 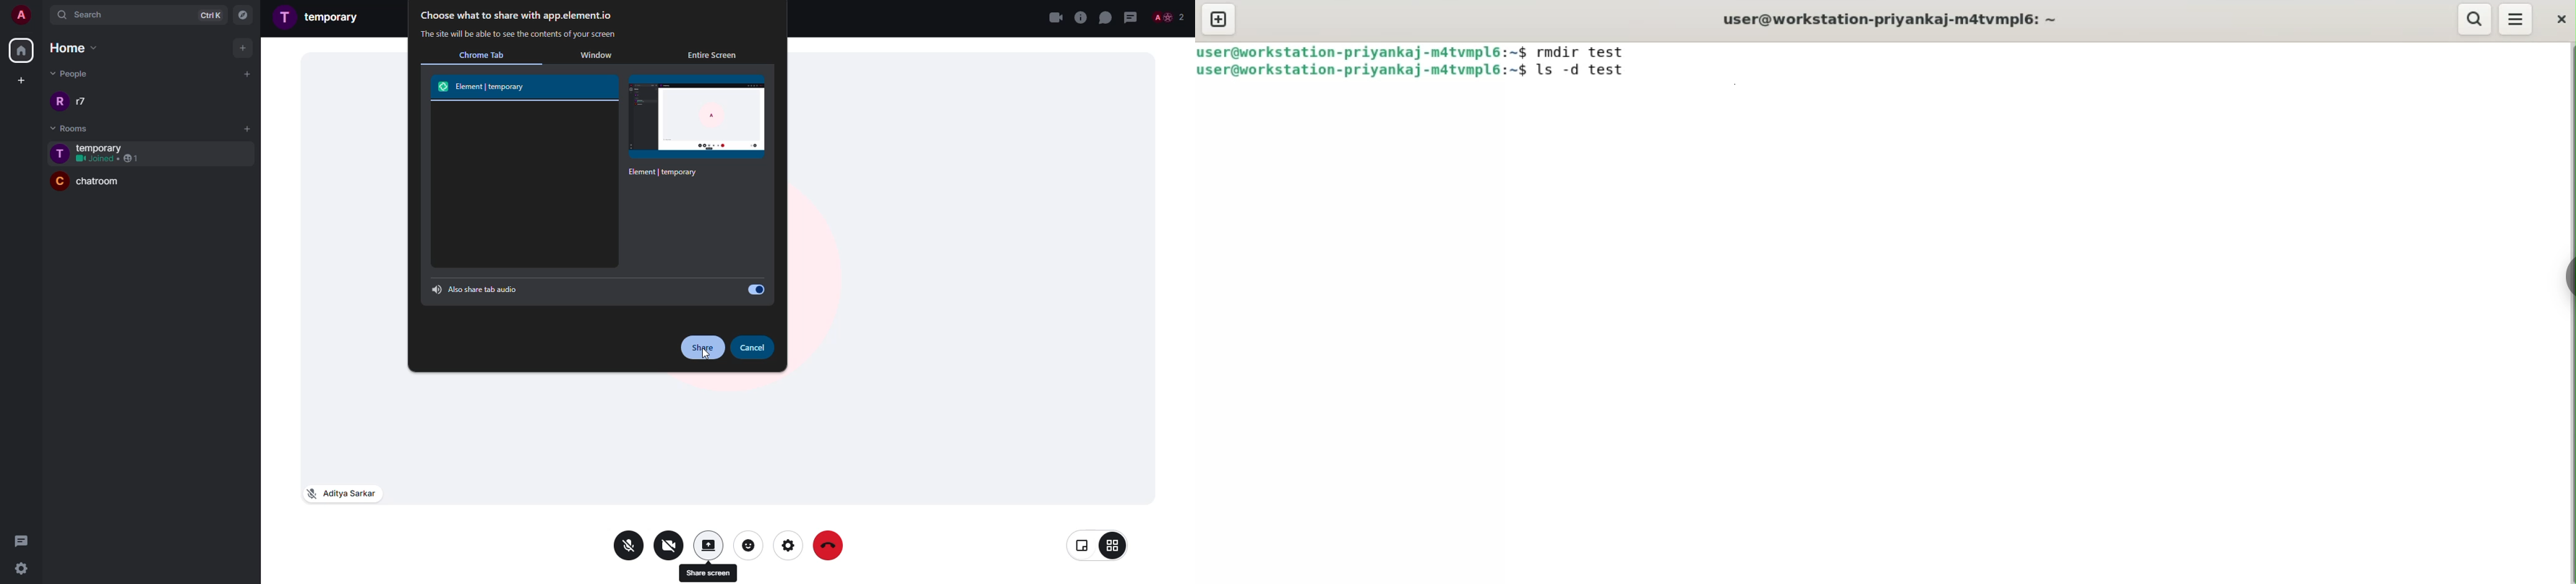 What do you see at coordinates (26, 568) in the screenshot?
I see `settings` at bounding box center [26, 568].